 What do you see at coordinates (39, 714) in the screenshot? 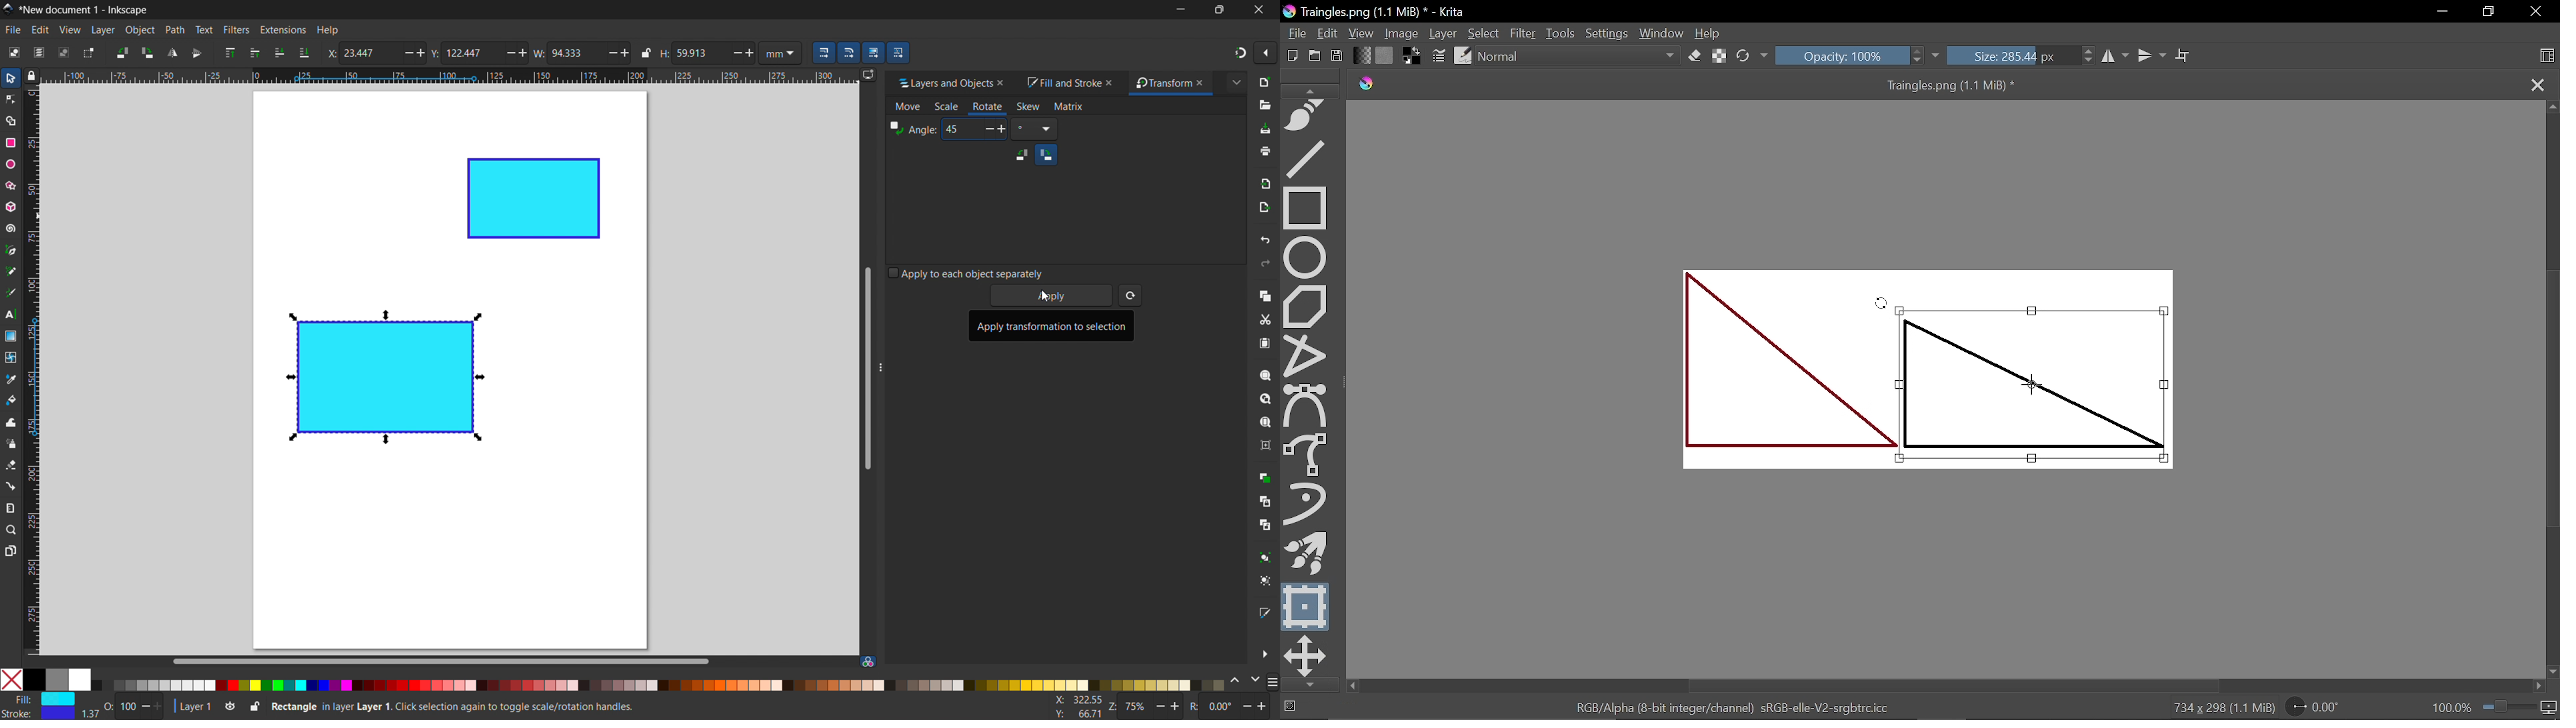
I see `Stroke` at bounding box center [39, 714].